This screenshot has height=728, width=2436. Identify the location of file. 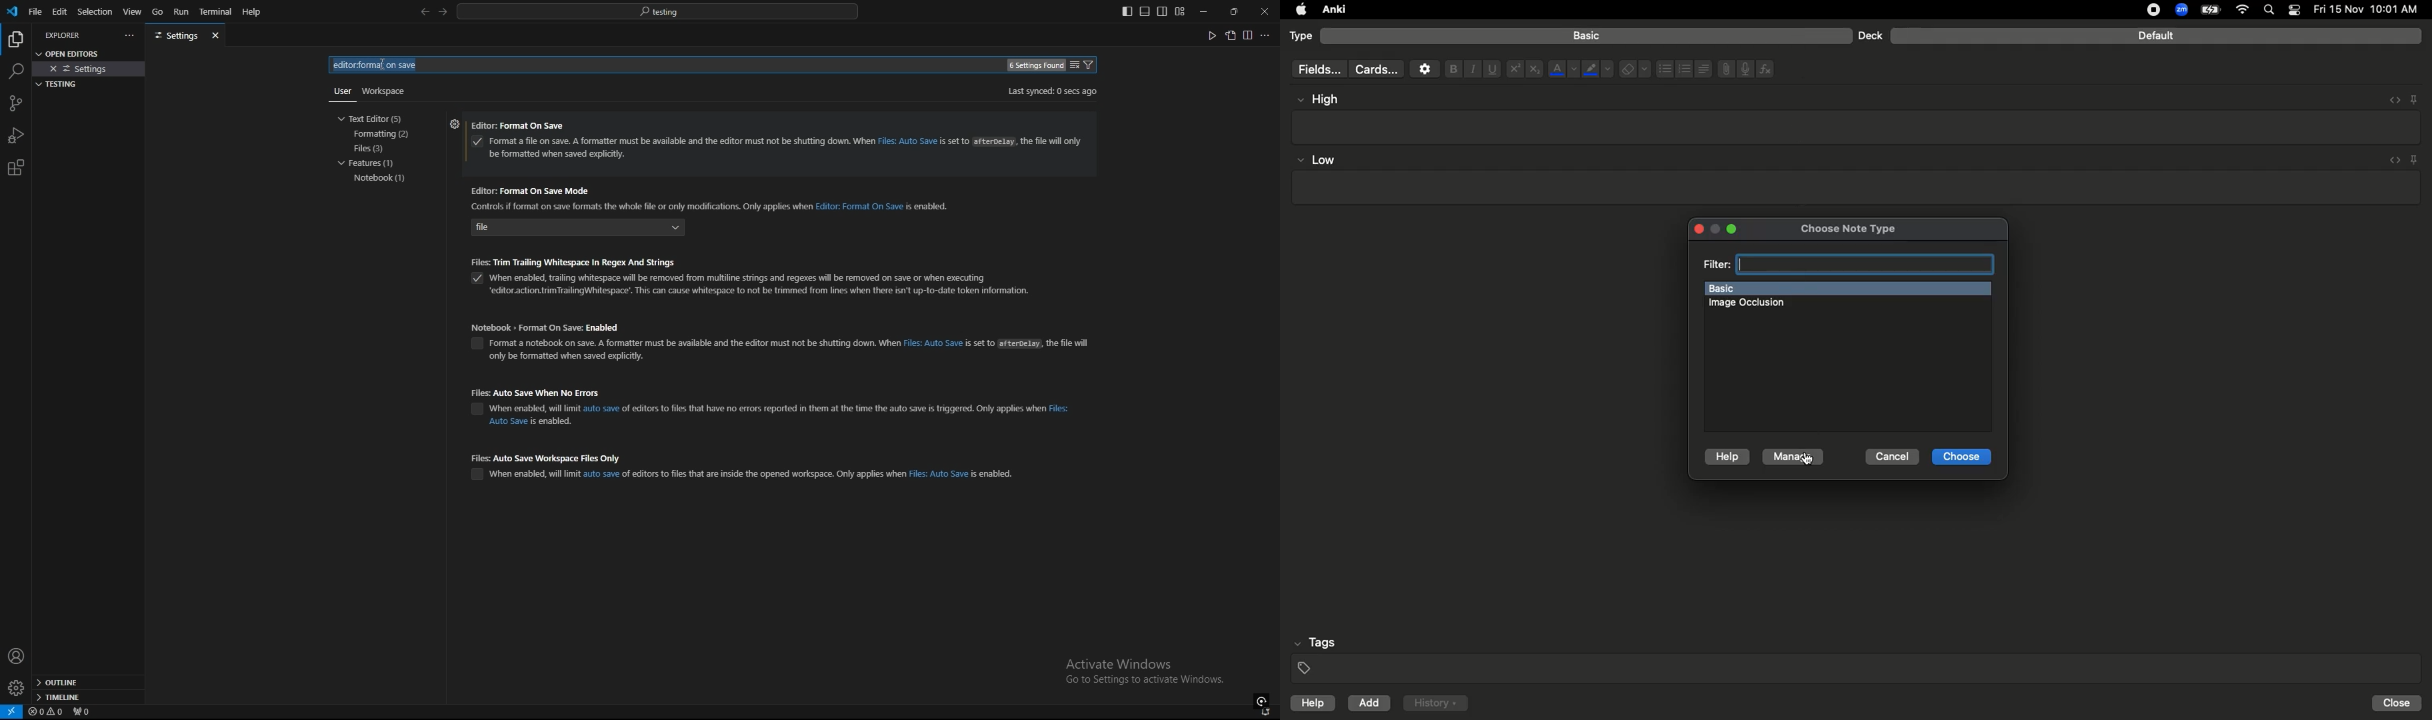
(35, 11).